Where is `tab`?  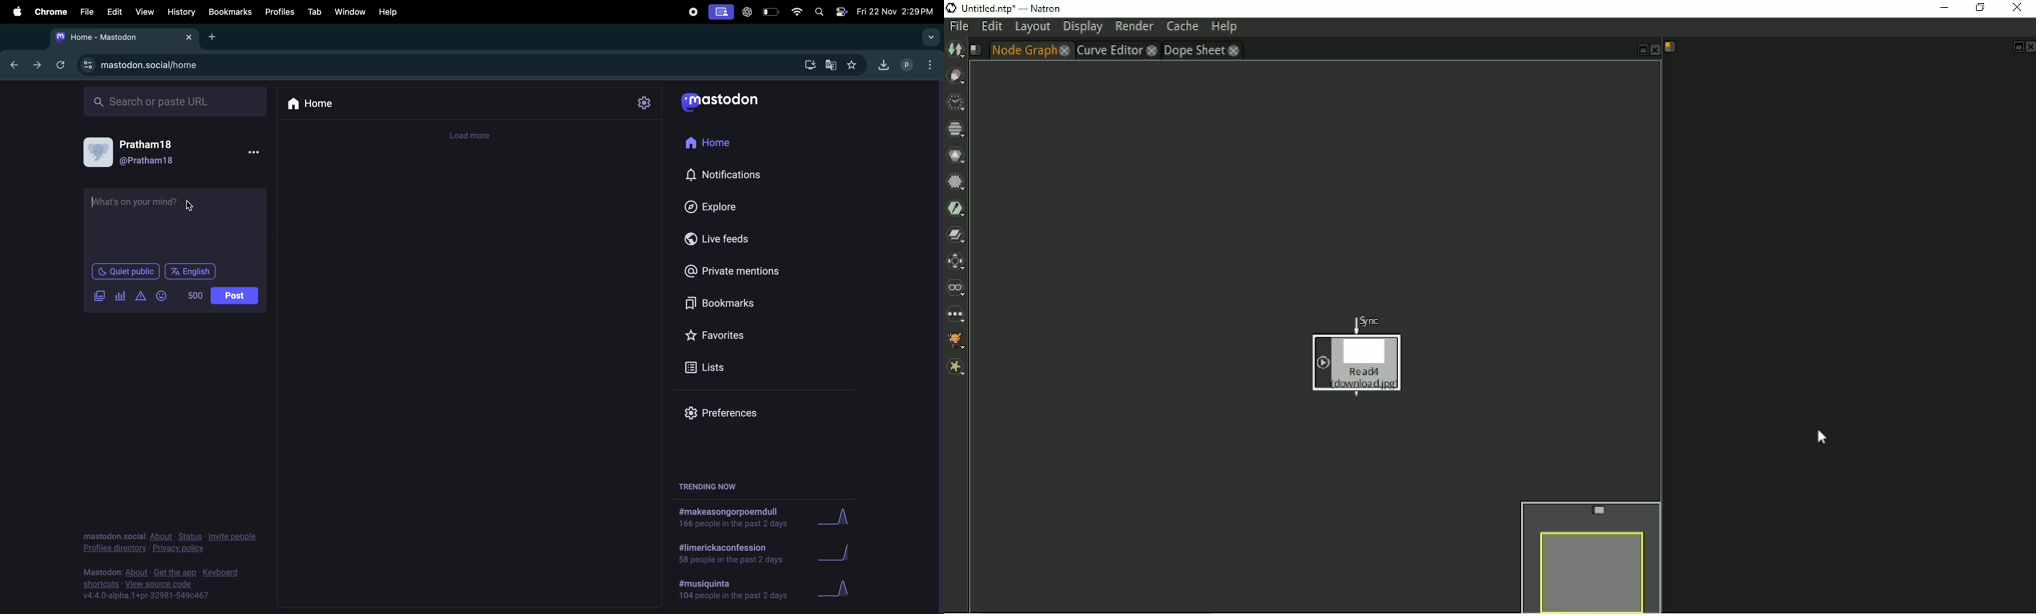 tab is located at coordinates (313, 11).